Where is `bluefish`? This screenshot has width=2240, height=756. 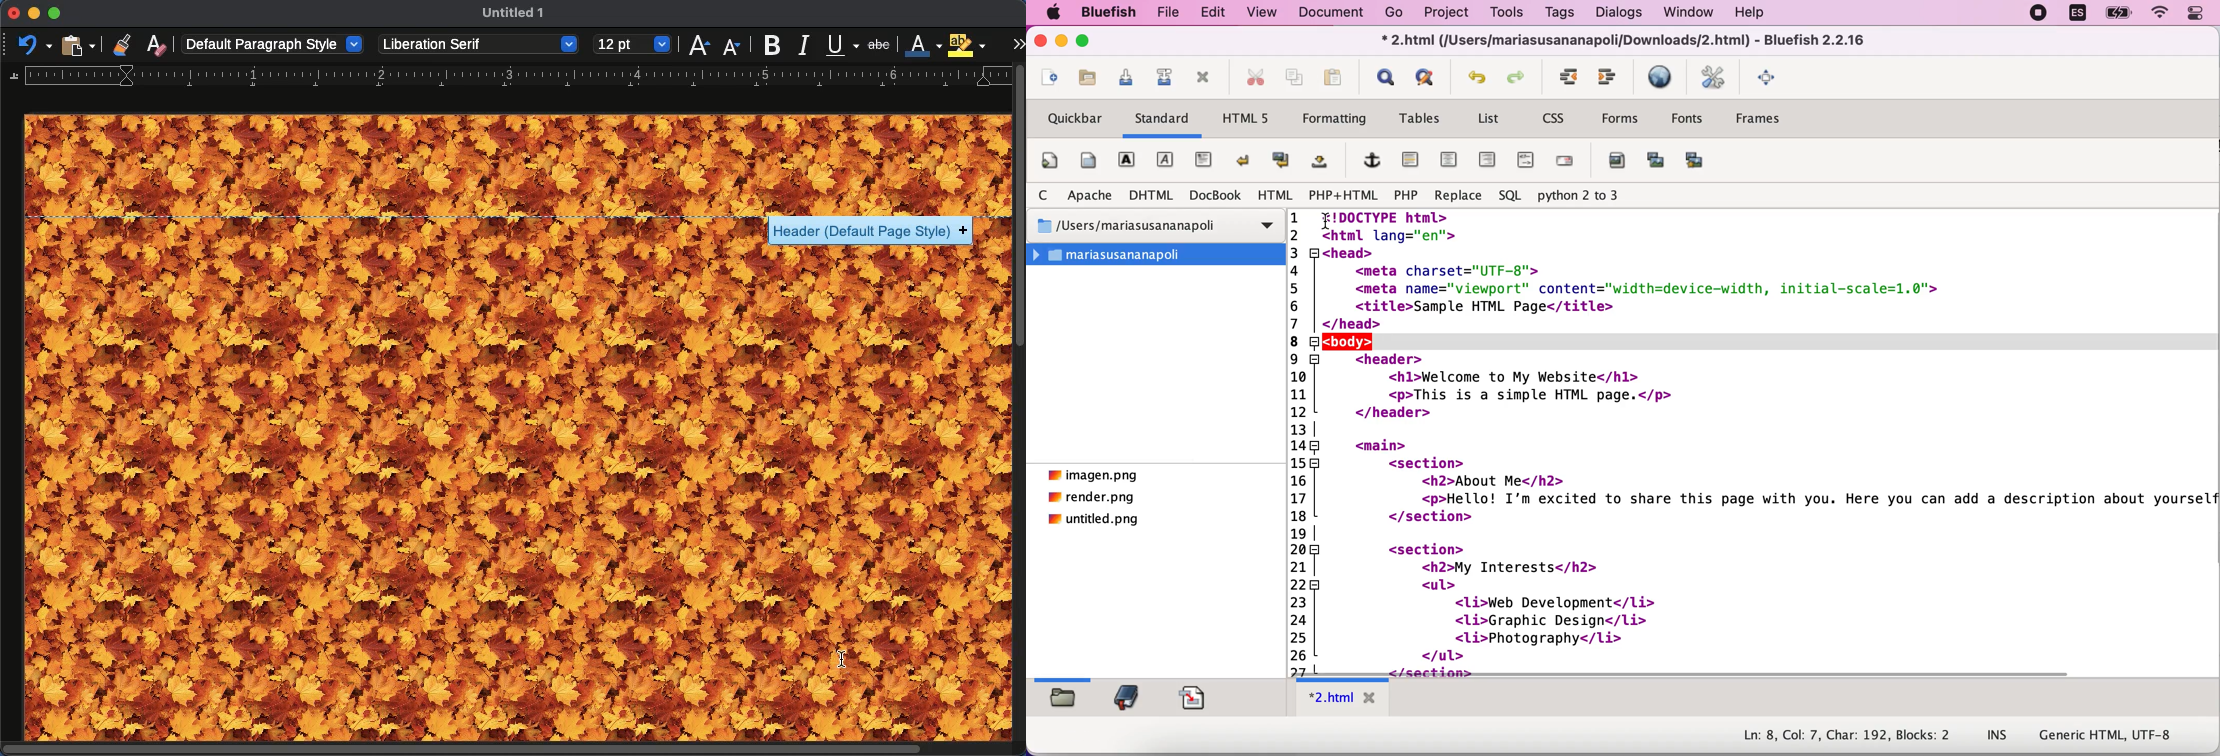 bluefish is located at coordinates (1108, 12).